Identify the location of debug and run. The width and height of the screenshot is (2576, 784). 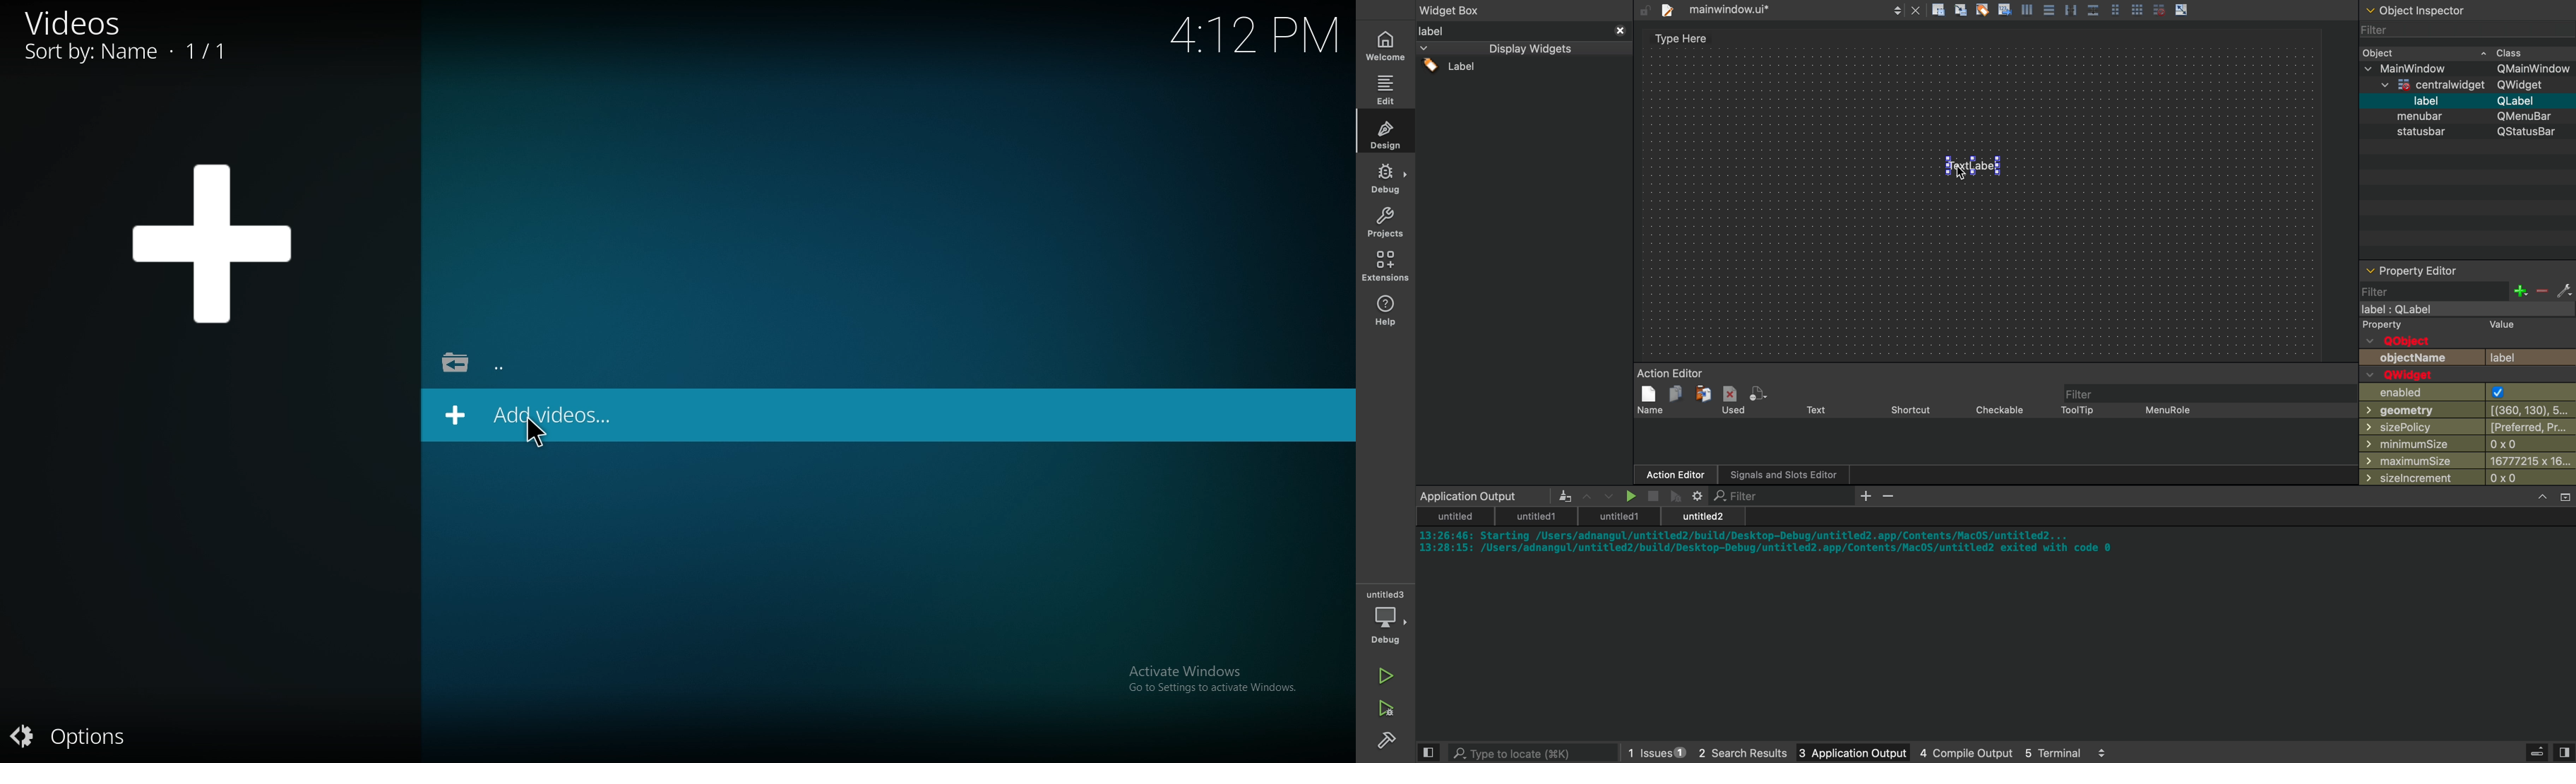
(1386, 708).